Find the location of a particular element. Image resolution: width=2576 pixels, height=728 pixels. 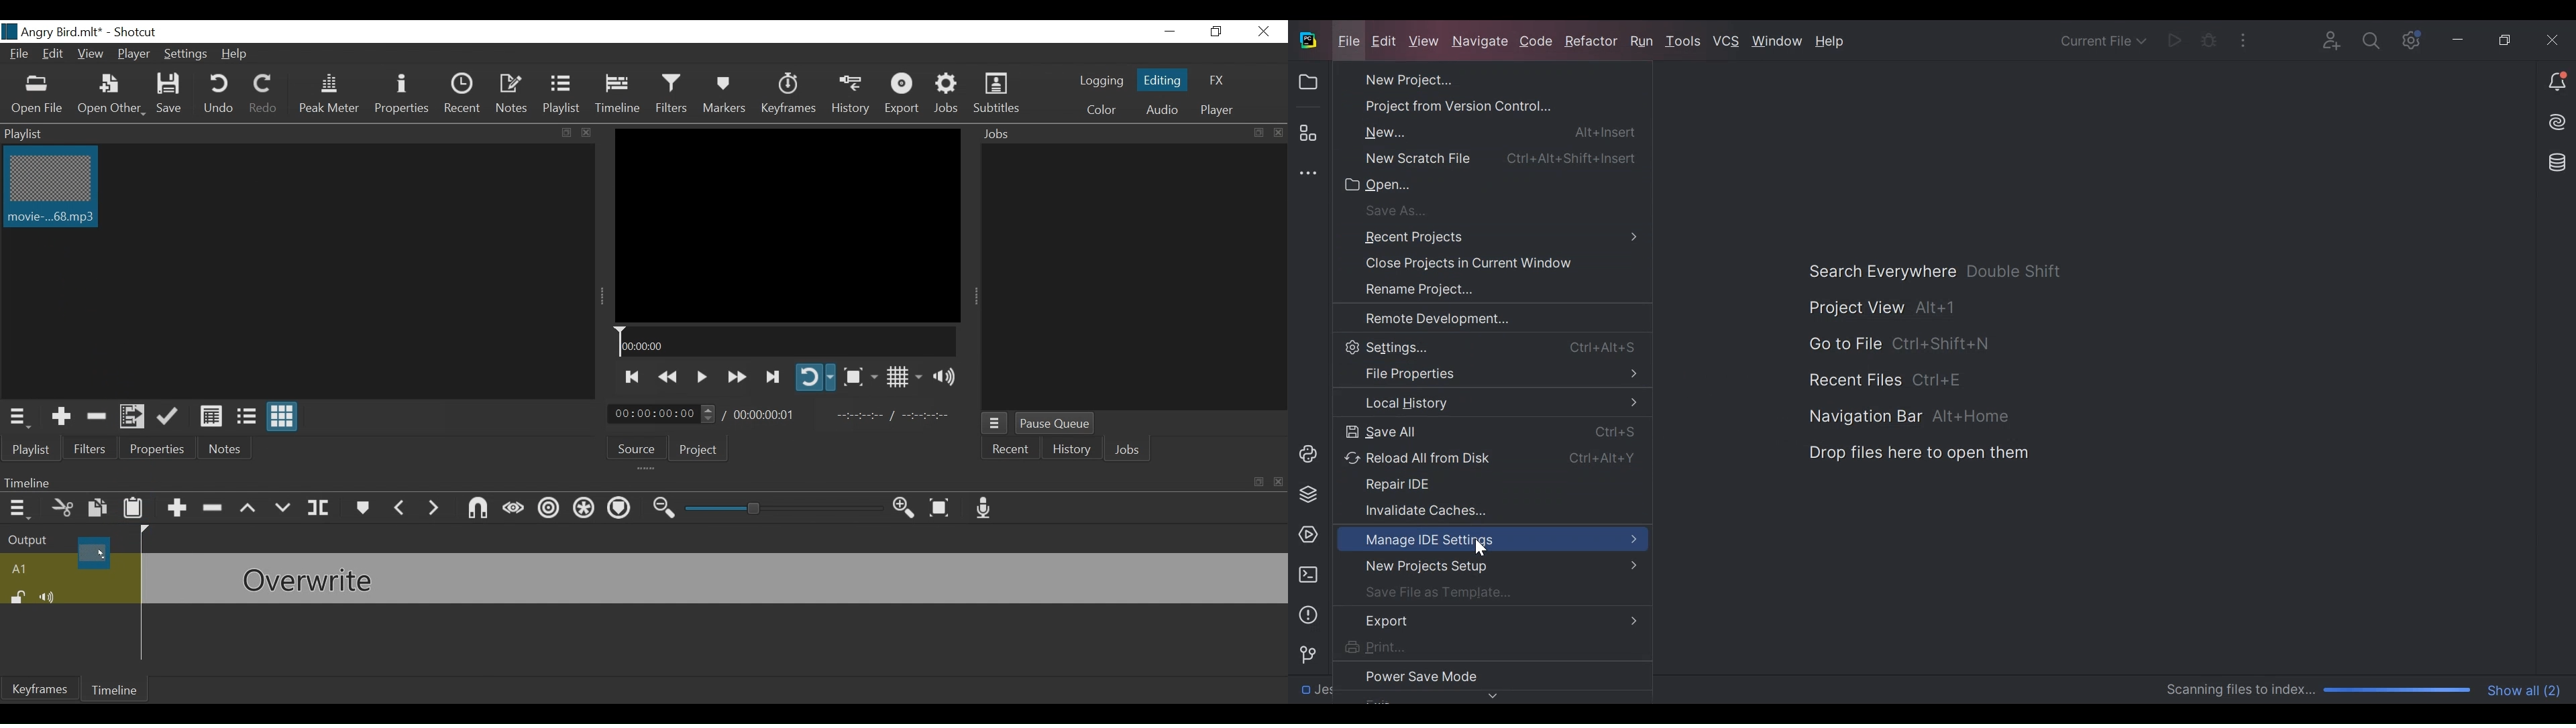

Timeline is located at coordinates (113, 690).